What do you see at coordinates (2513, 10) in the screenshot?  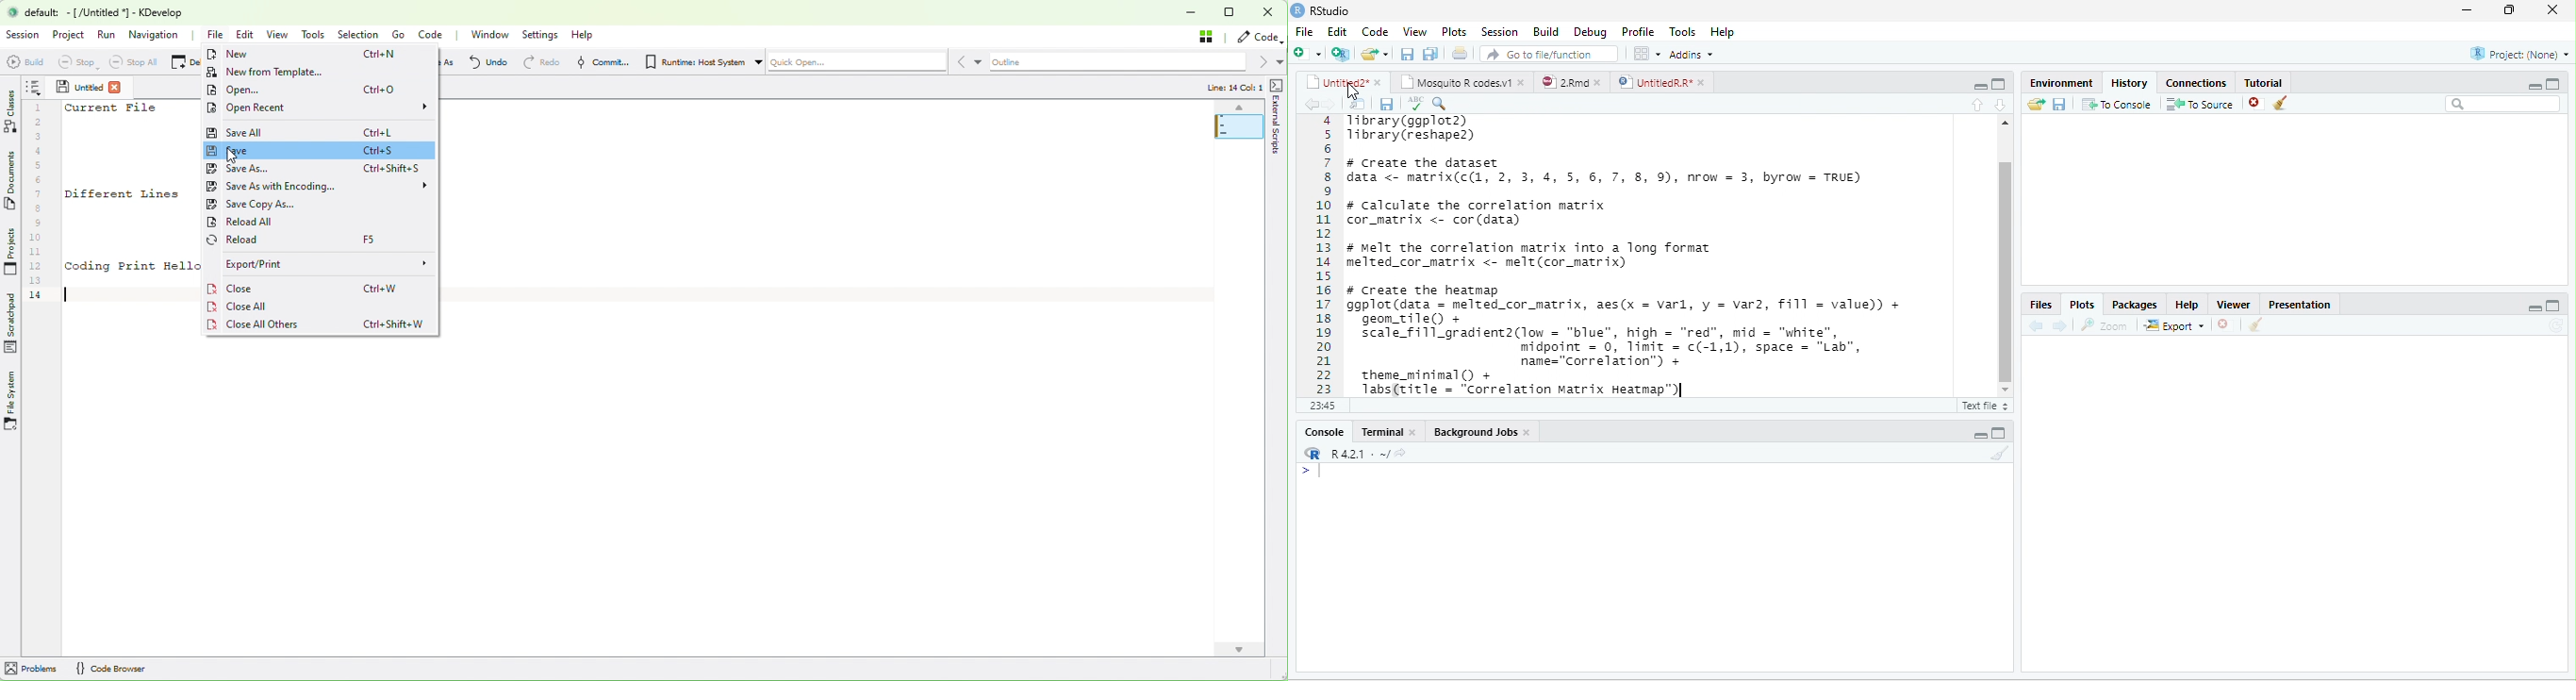 I see `maximize` at bounding box center [2513, 10].